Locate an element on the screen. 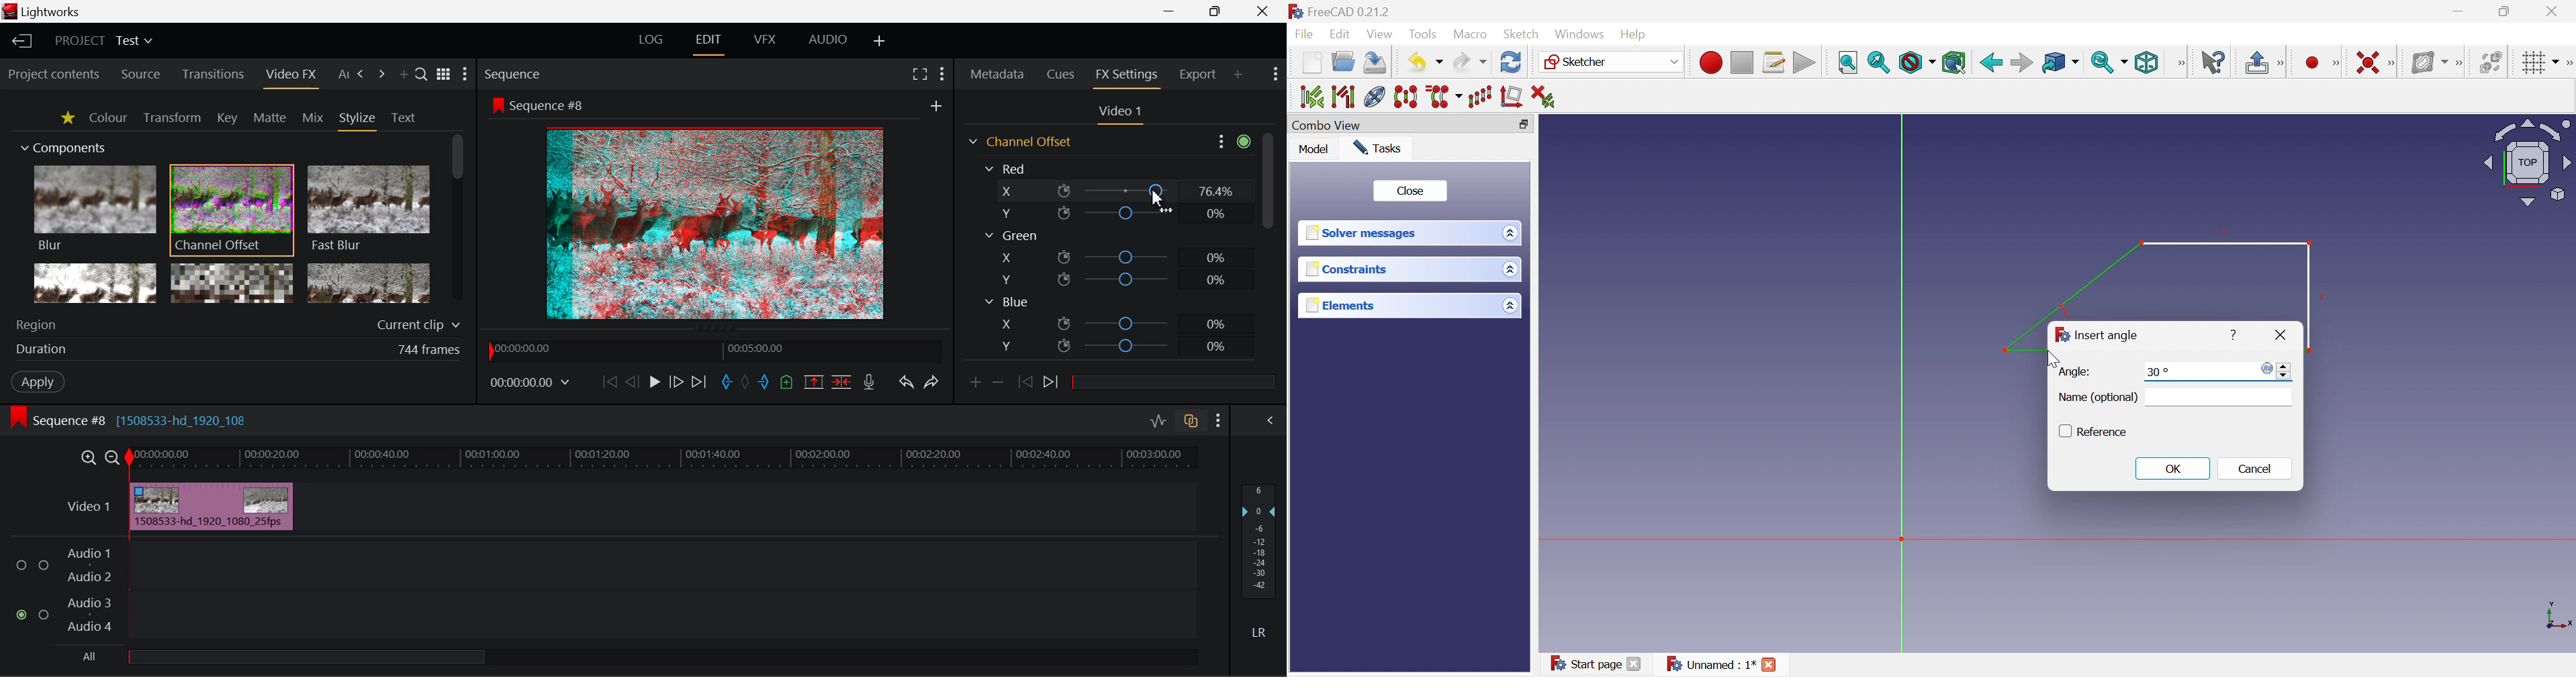  Drop Down is located at coordinates (2078, 62).